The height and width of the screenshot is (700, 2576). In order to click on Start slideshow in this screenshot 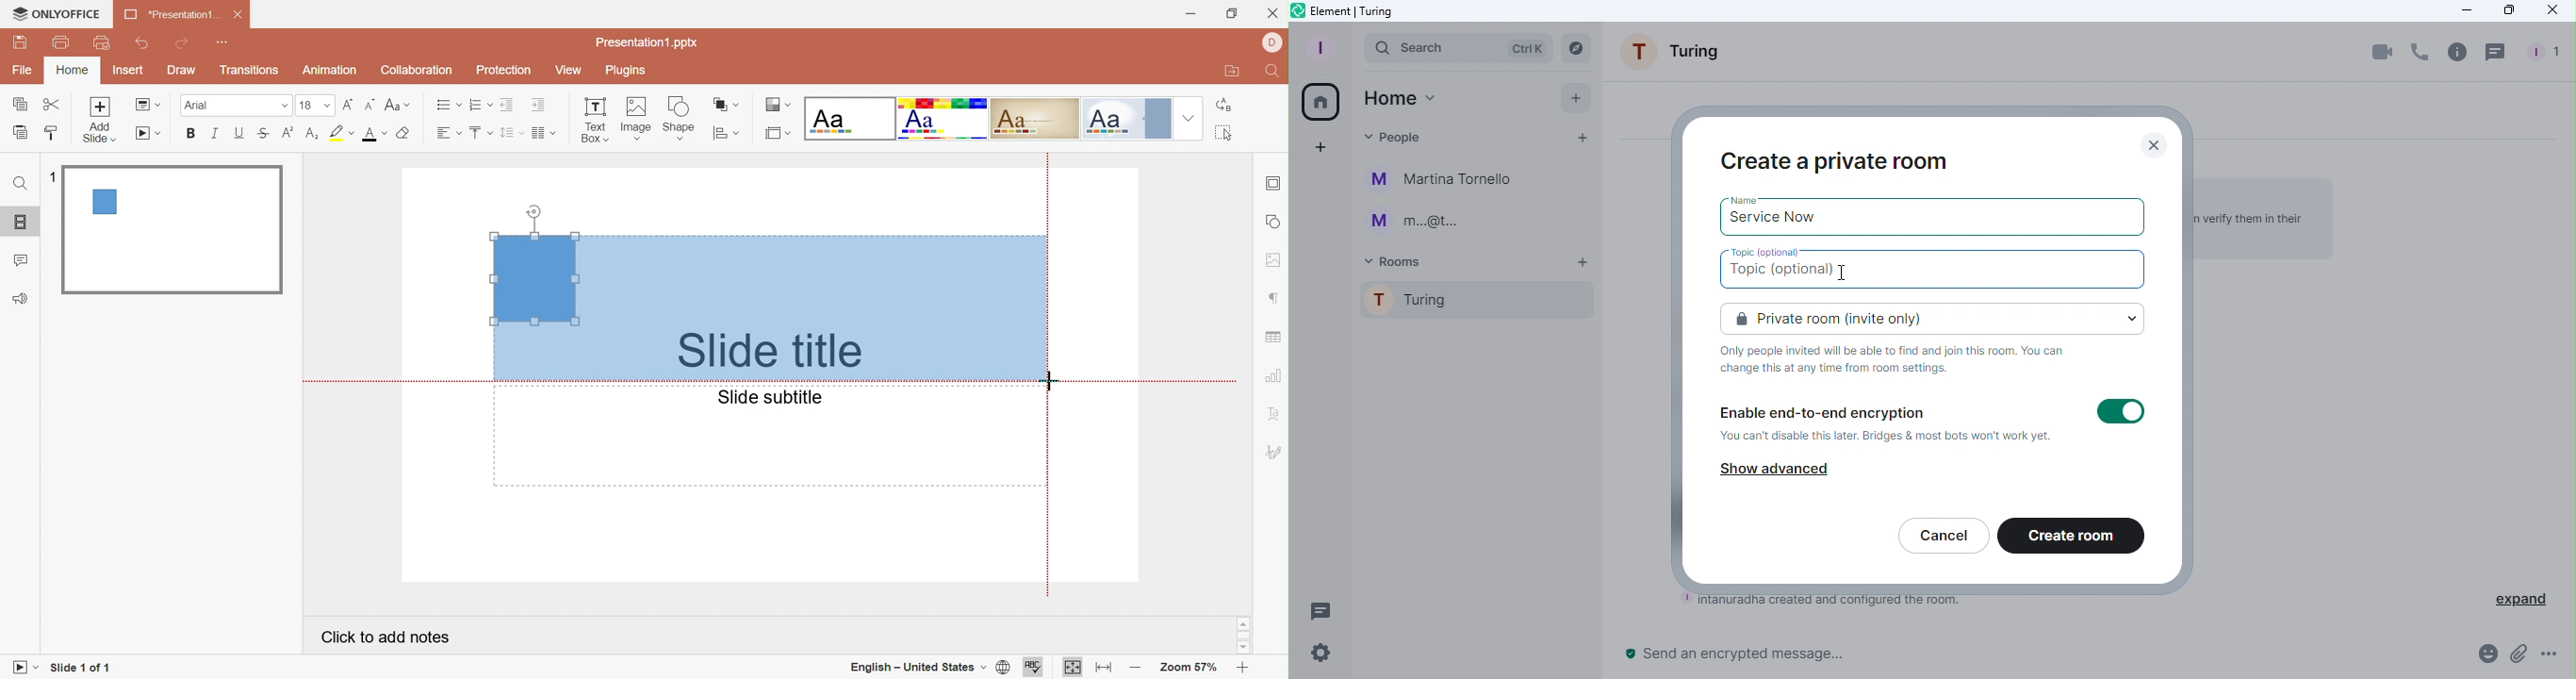, I will do `click(23, 669)`.